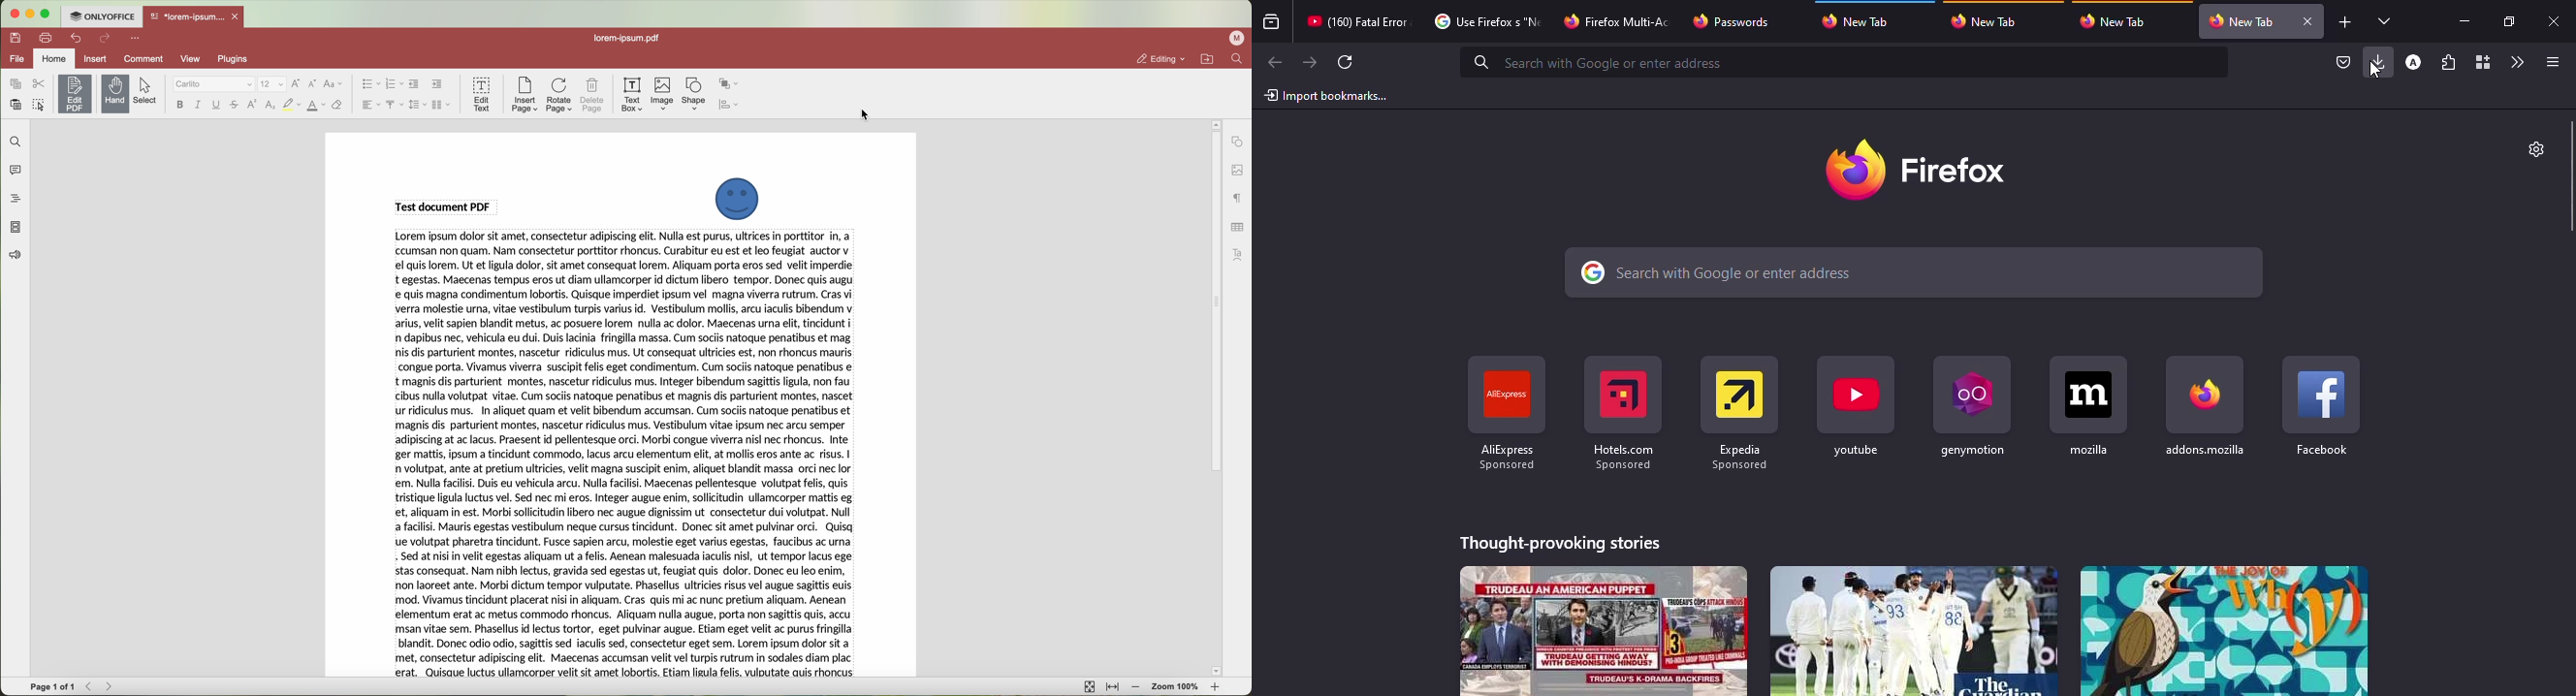 The height and width of the screenshot is (700, 2576). What do you see at coordinates (2207, 405) in the screenshot?
I see `shortcut` at bounding box center [2207, 405].